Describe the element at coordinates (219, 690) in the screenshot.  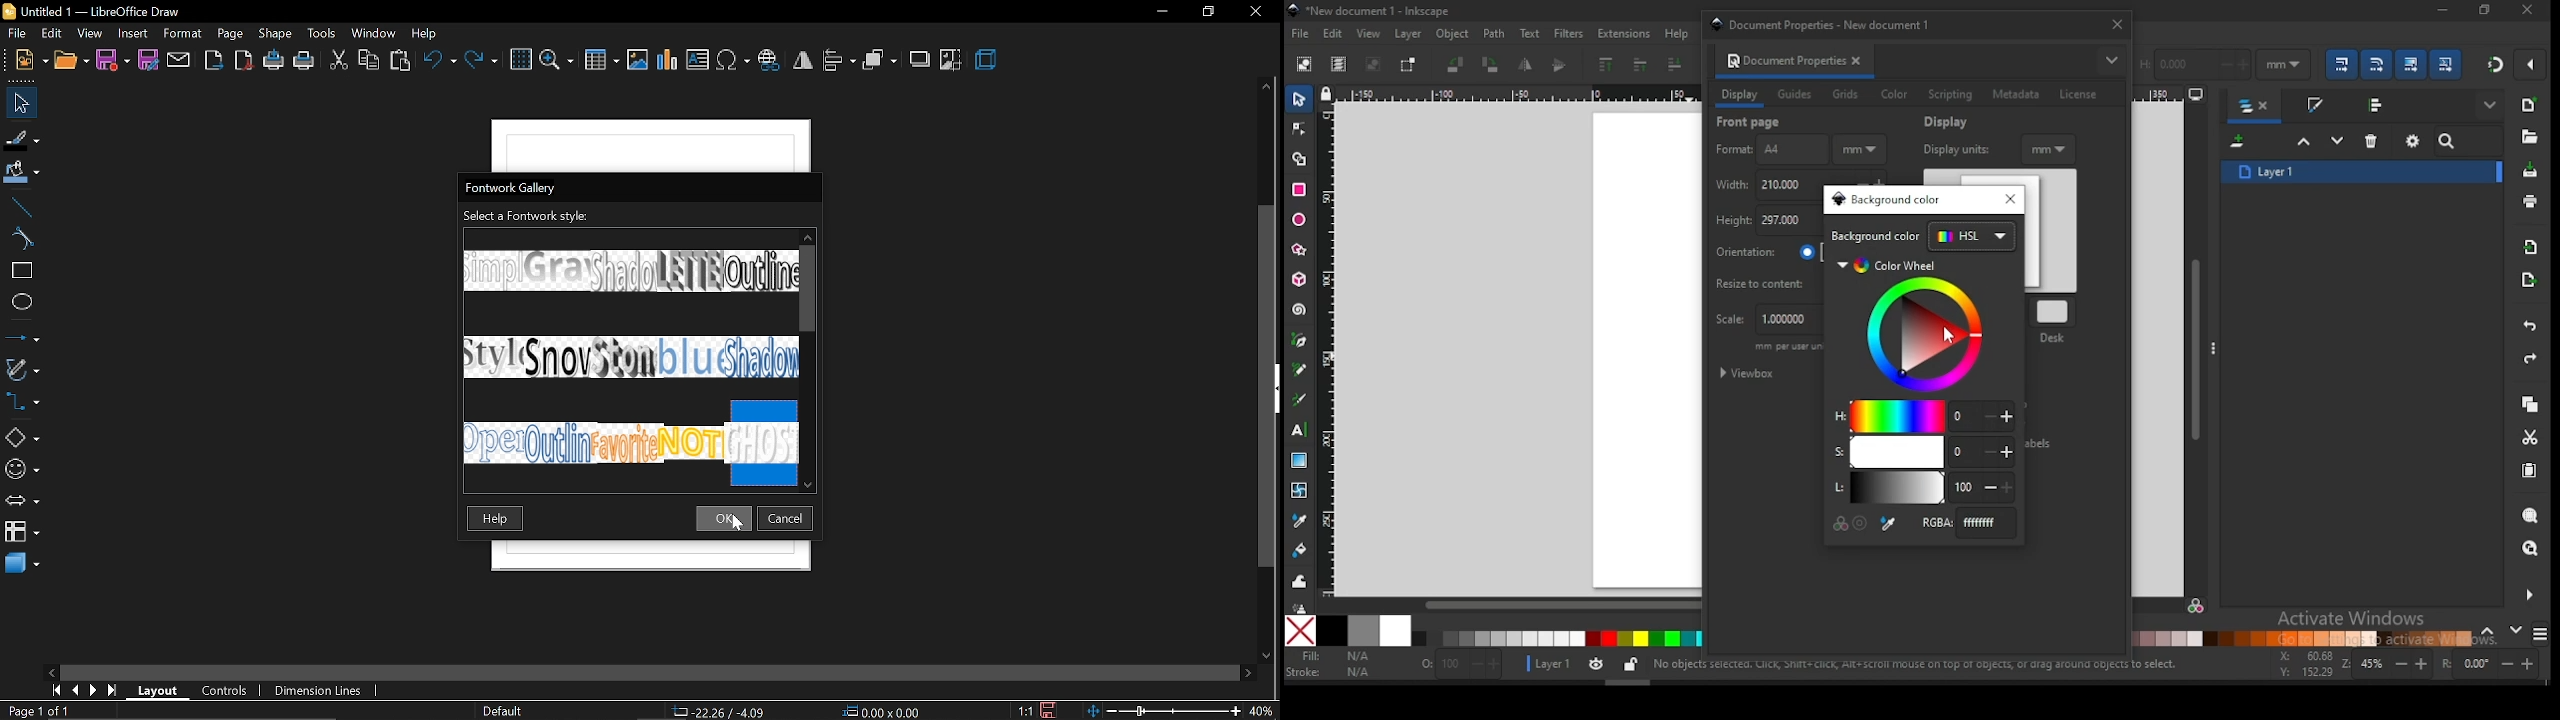
I see `controls` at that location.